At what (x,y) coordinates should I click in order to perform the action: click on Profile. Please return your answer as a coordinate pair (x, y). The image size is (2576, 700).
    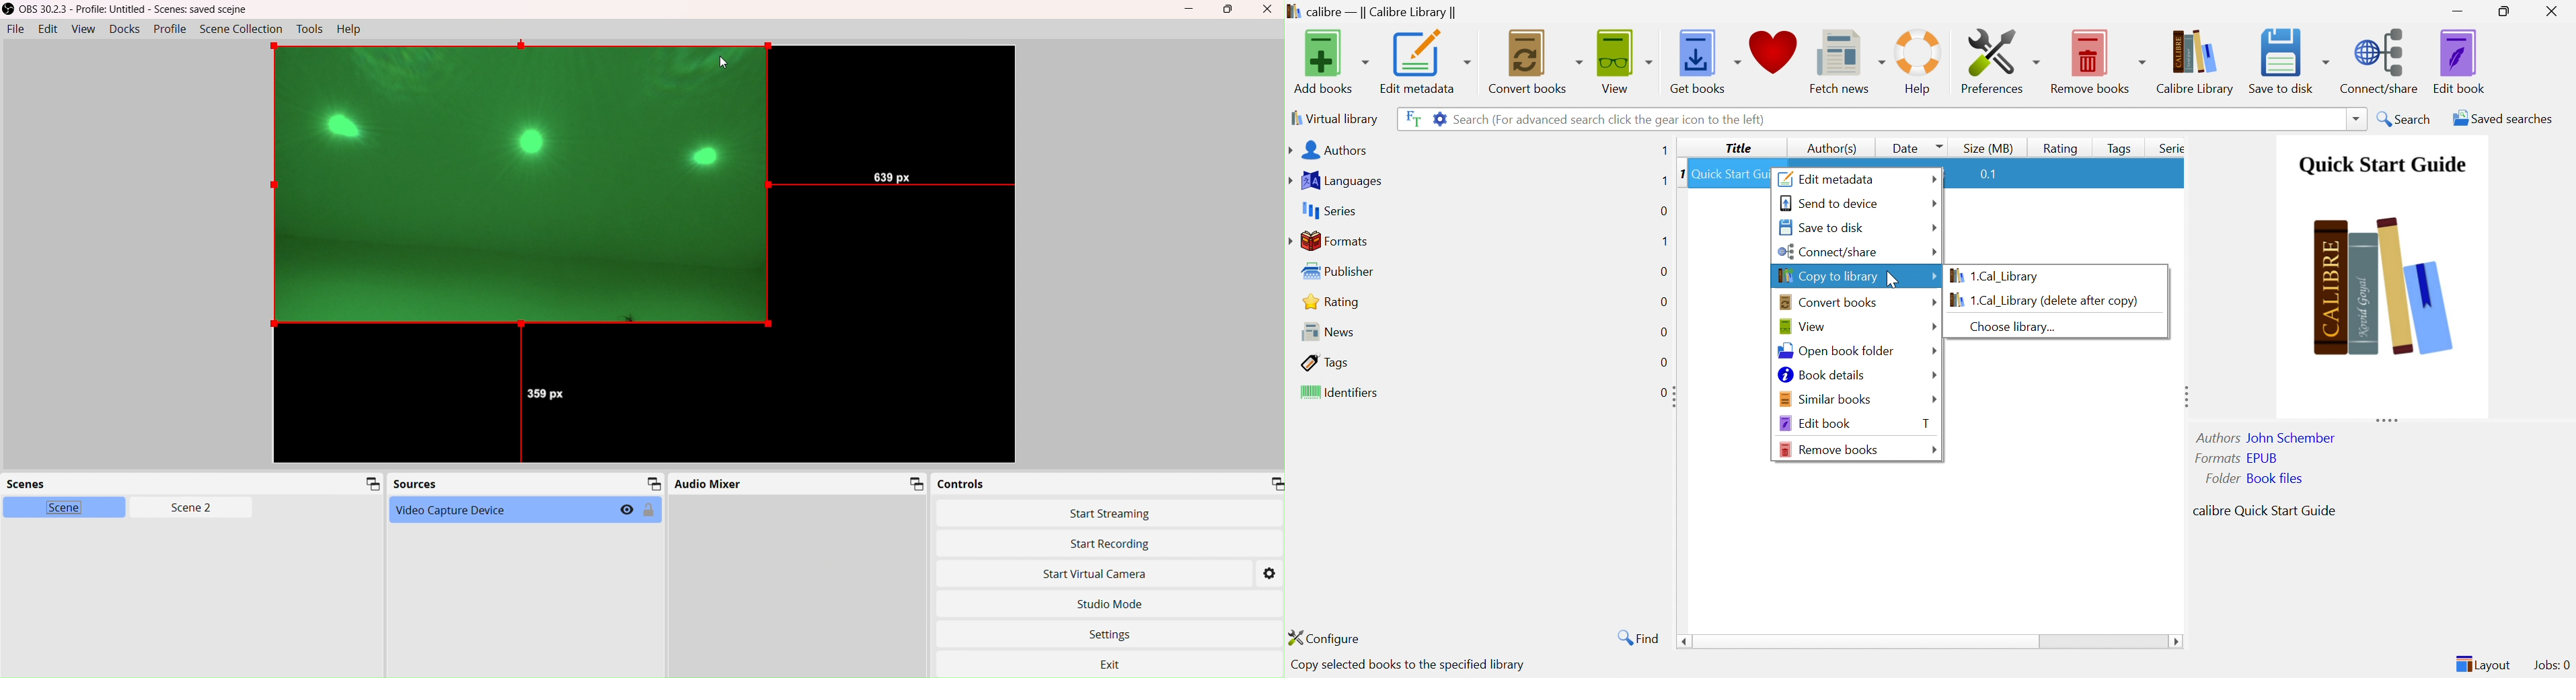
    Looking at the image, I should click on (170, 30).